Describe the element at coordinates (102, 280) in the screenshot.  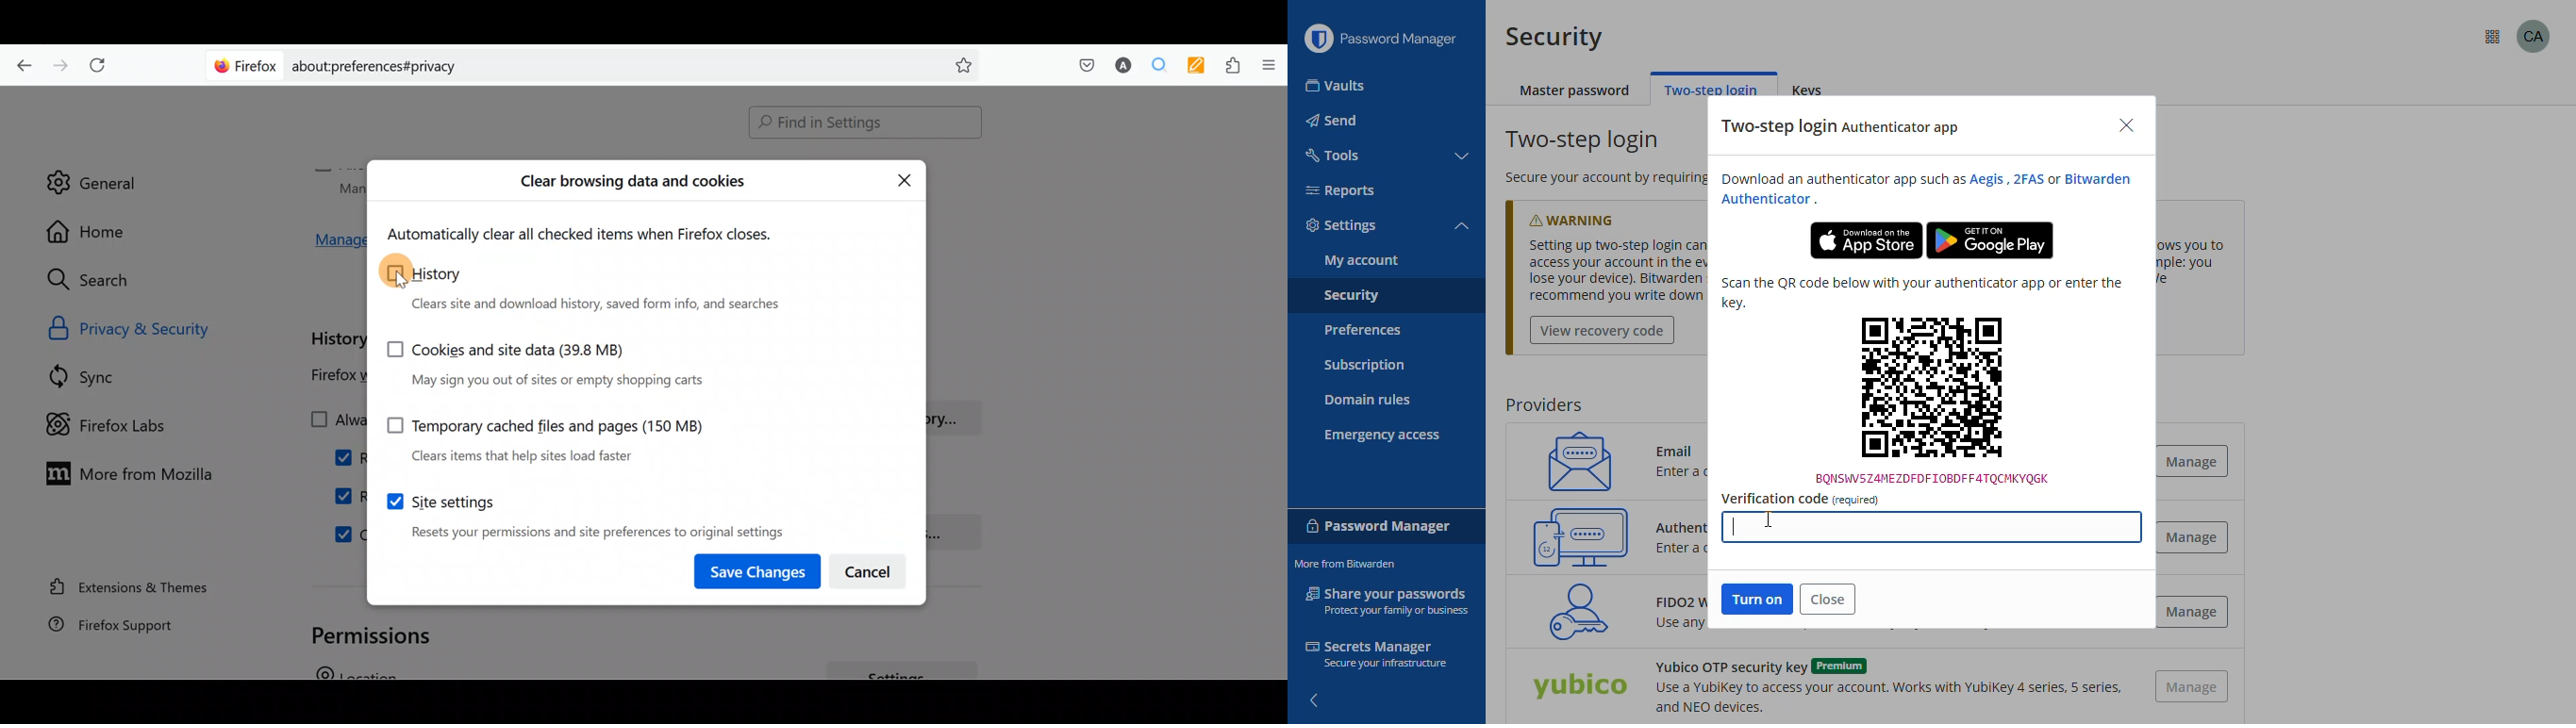
I see `Search icon` at that location.